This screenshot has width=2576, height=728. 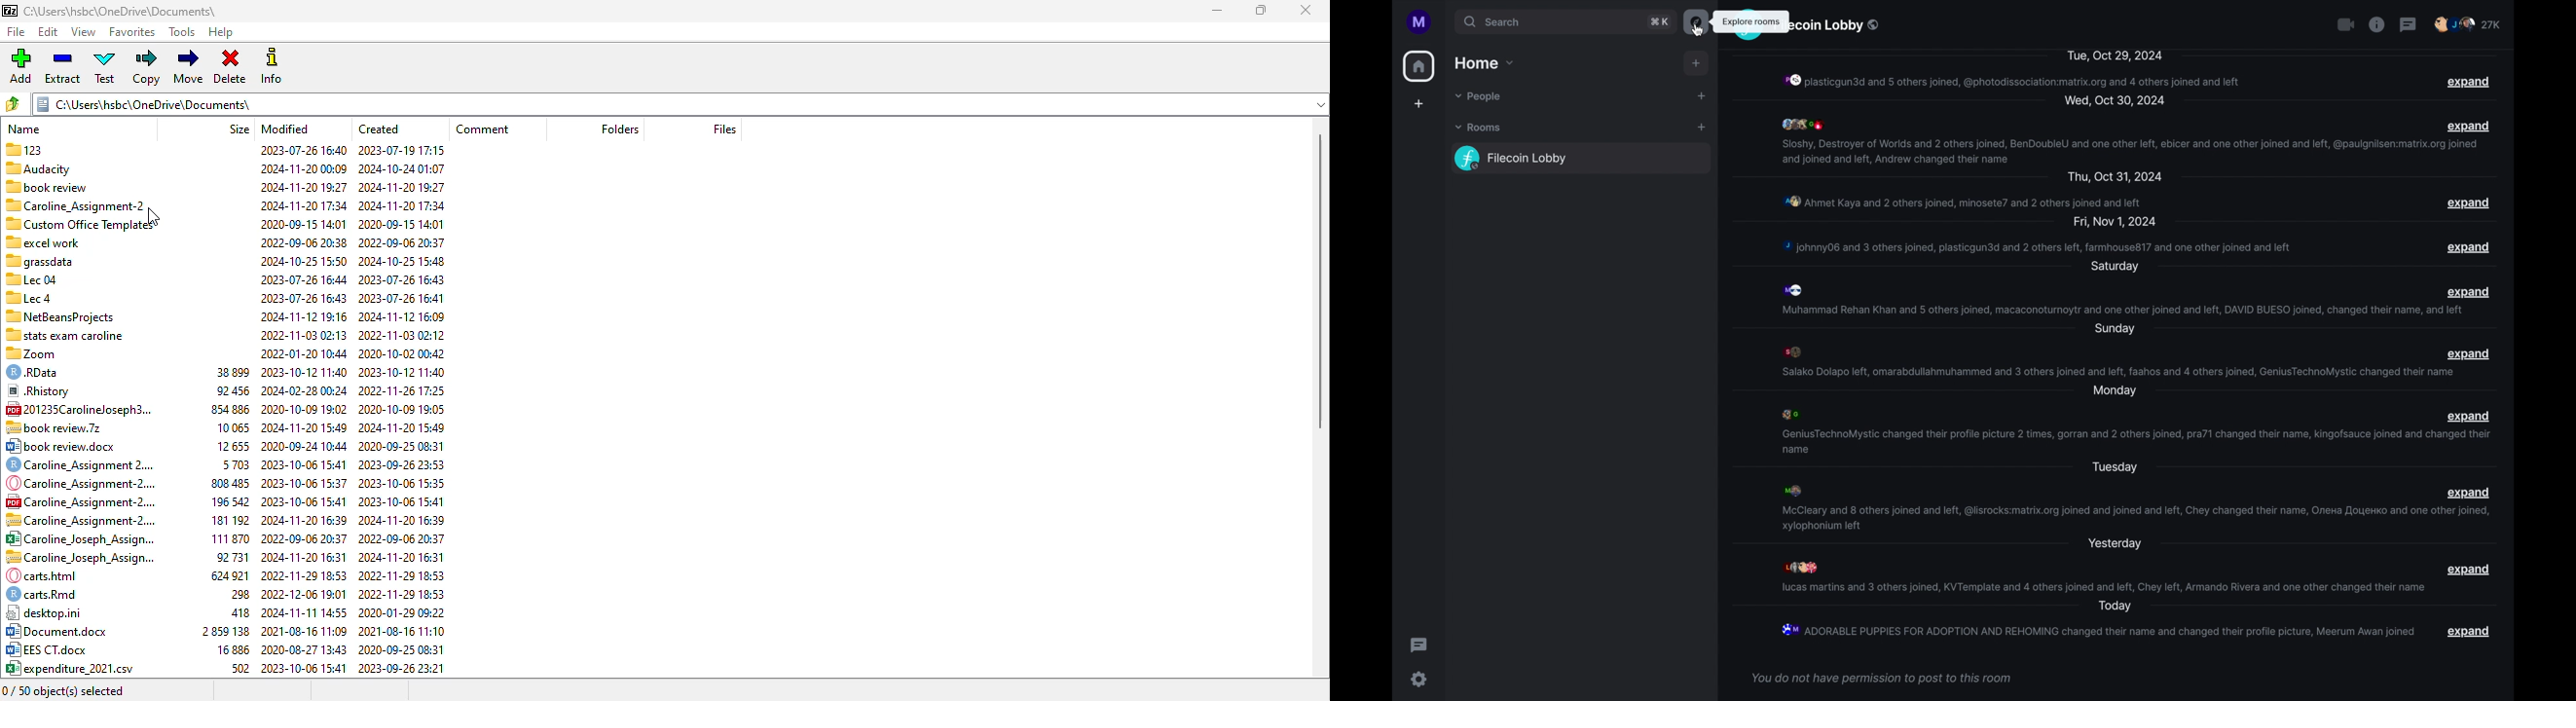 I want to click on 2022-09-06 20:38, so click(x=302, y=242).